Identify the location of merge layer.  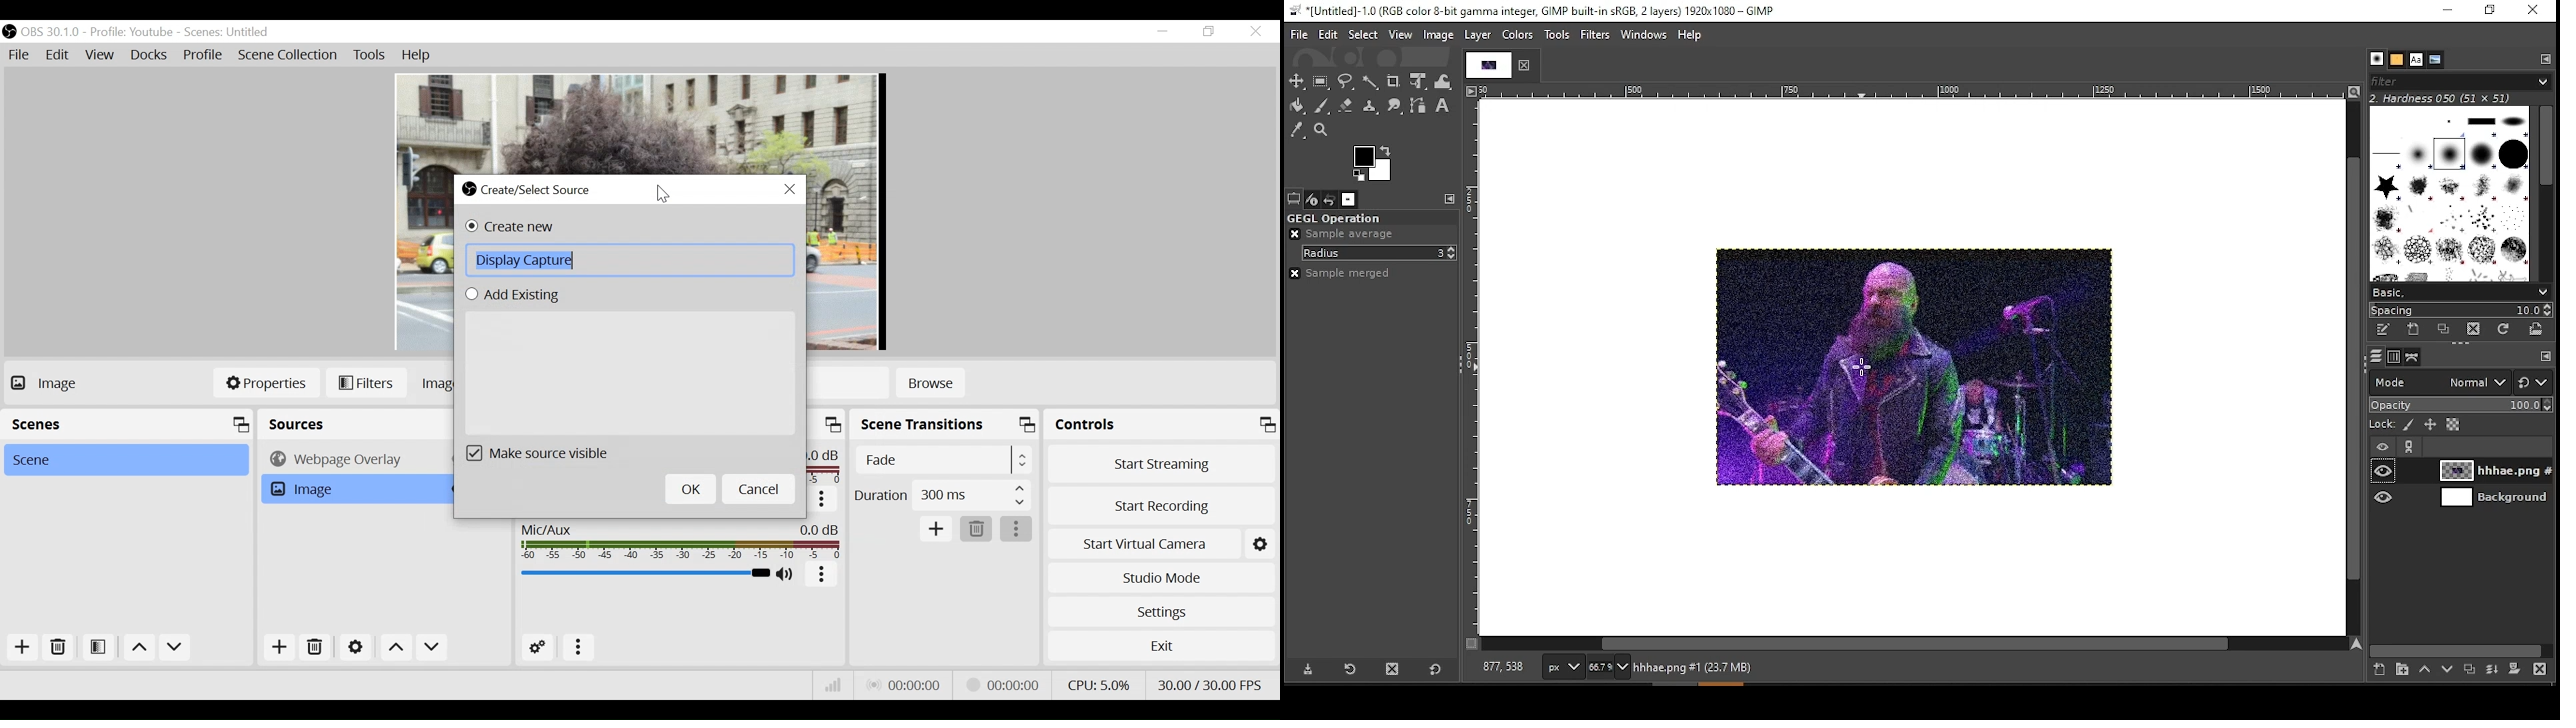
(2492, 670).